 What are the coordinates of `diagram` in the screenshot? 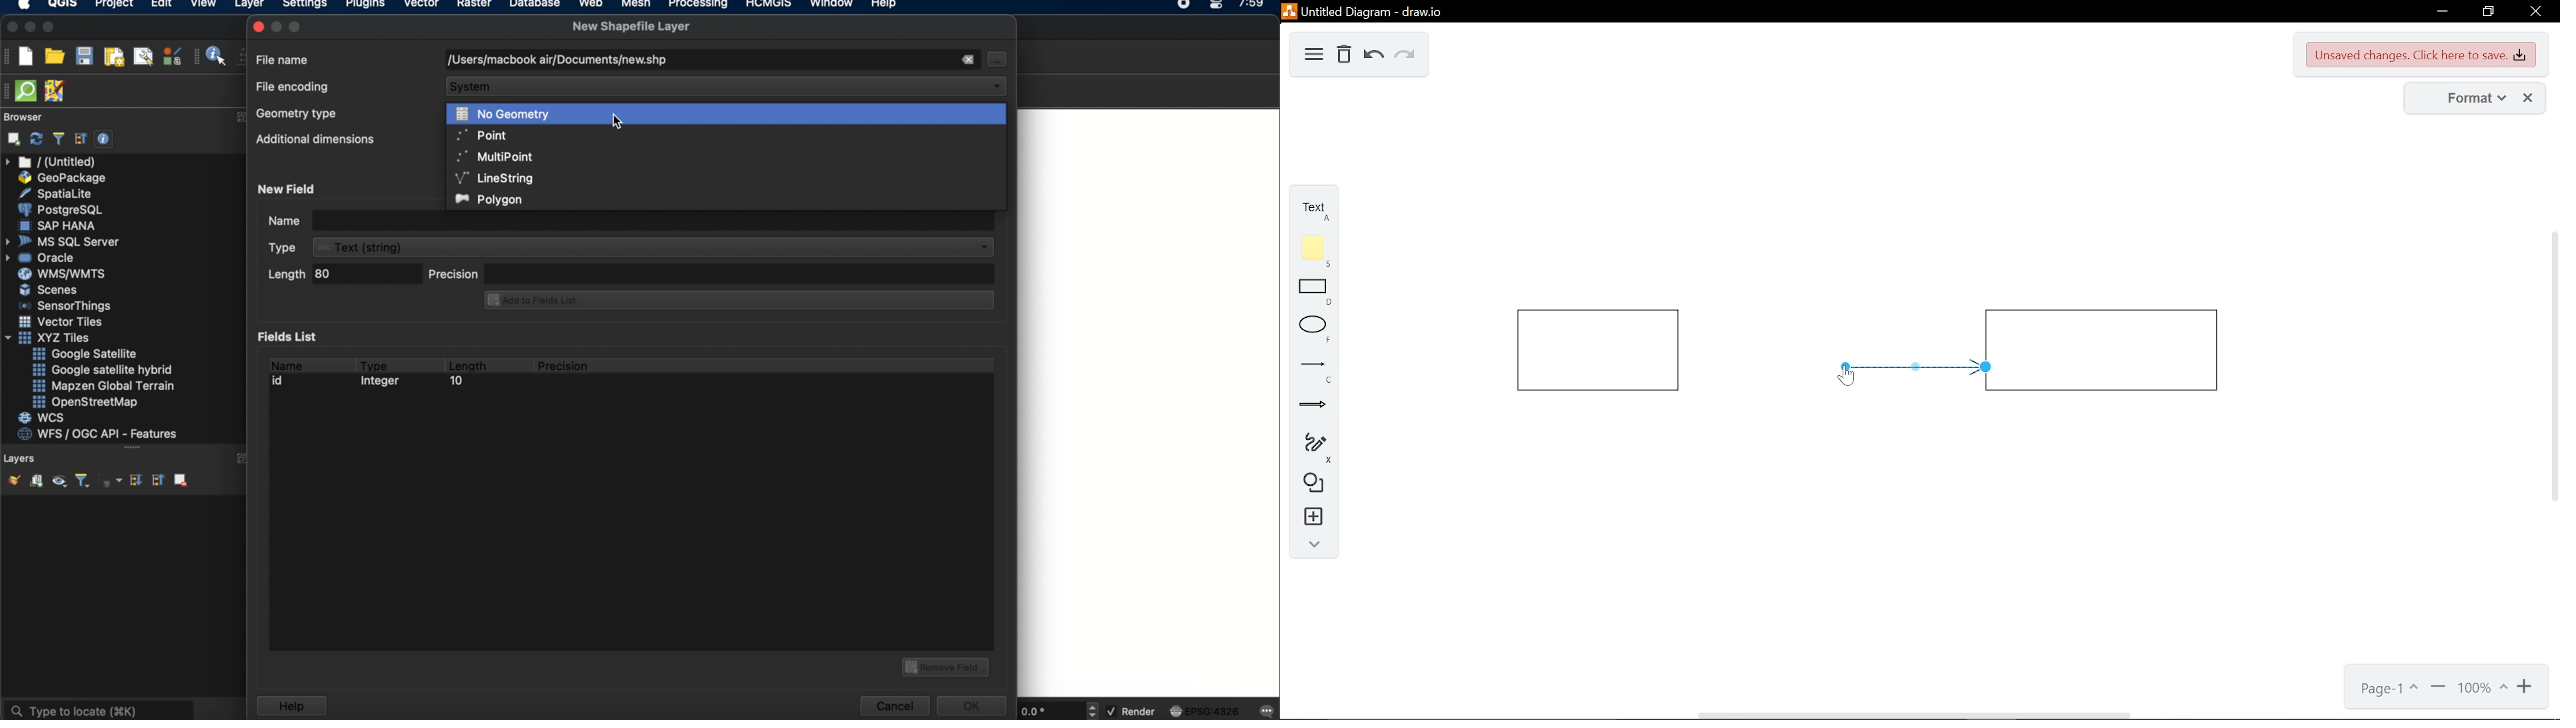 It's located at (1314, 55).